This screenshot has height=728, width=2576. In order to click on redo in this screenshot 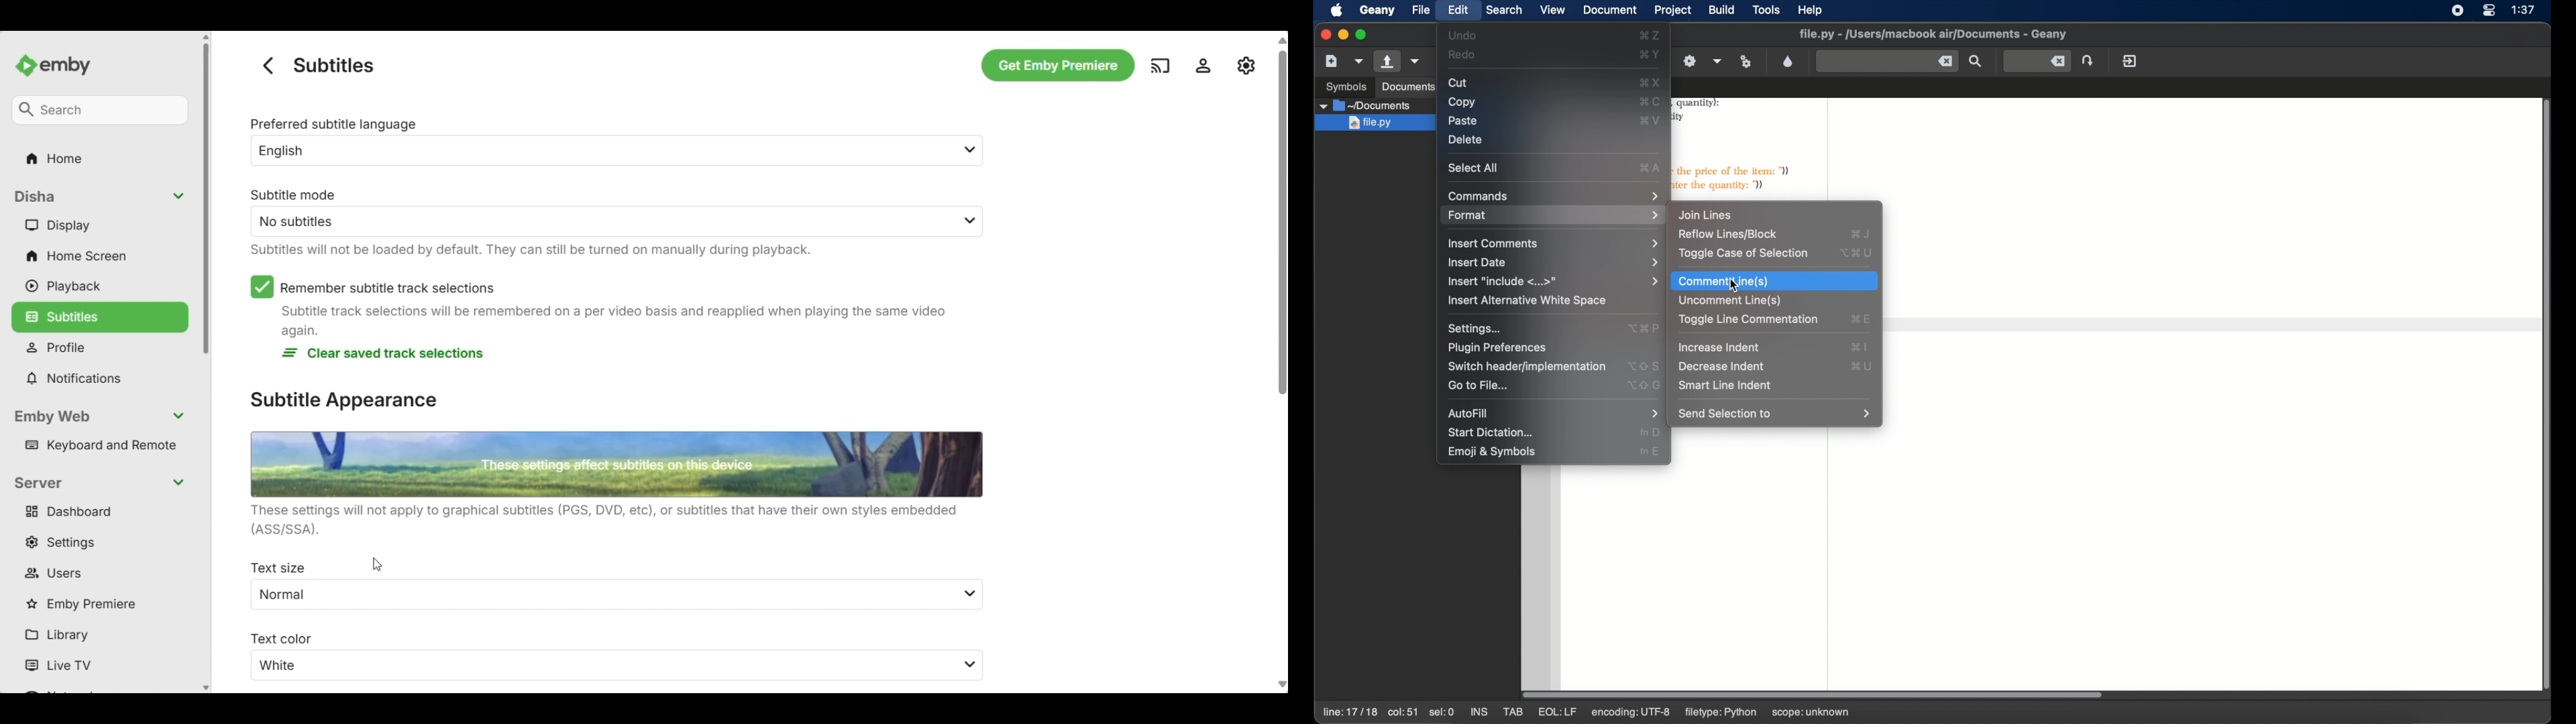, I will do `click(1462, 54)`.